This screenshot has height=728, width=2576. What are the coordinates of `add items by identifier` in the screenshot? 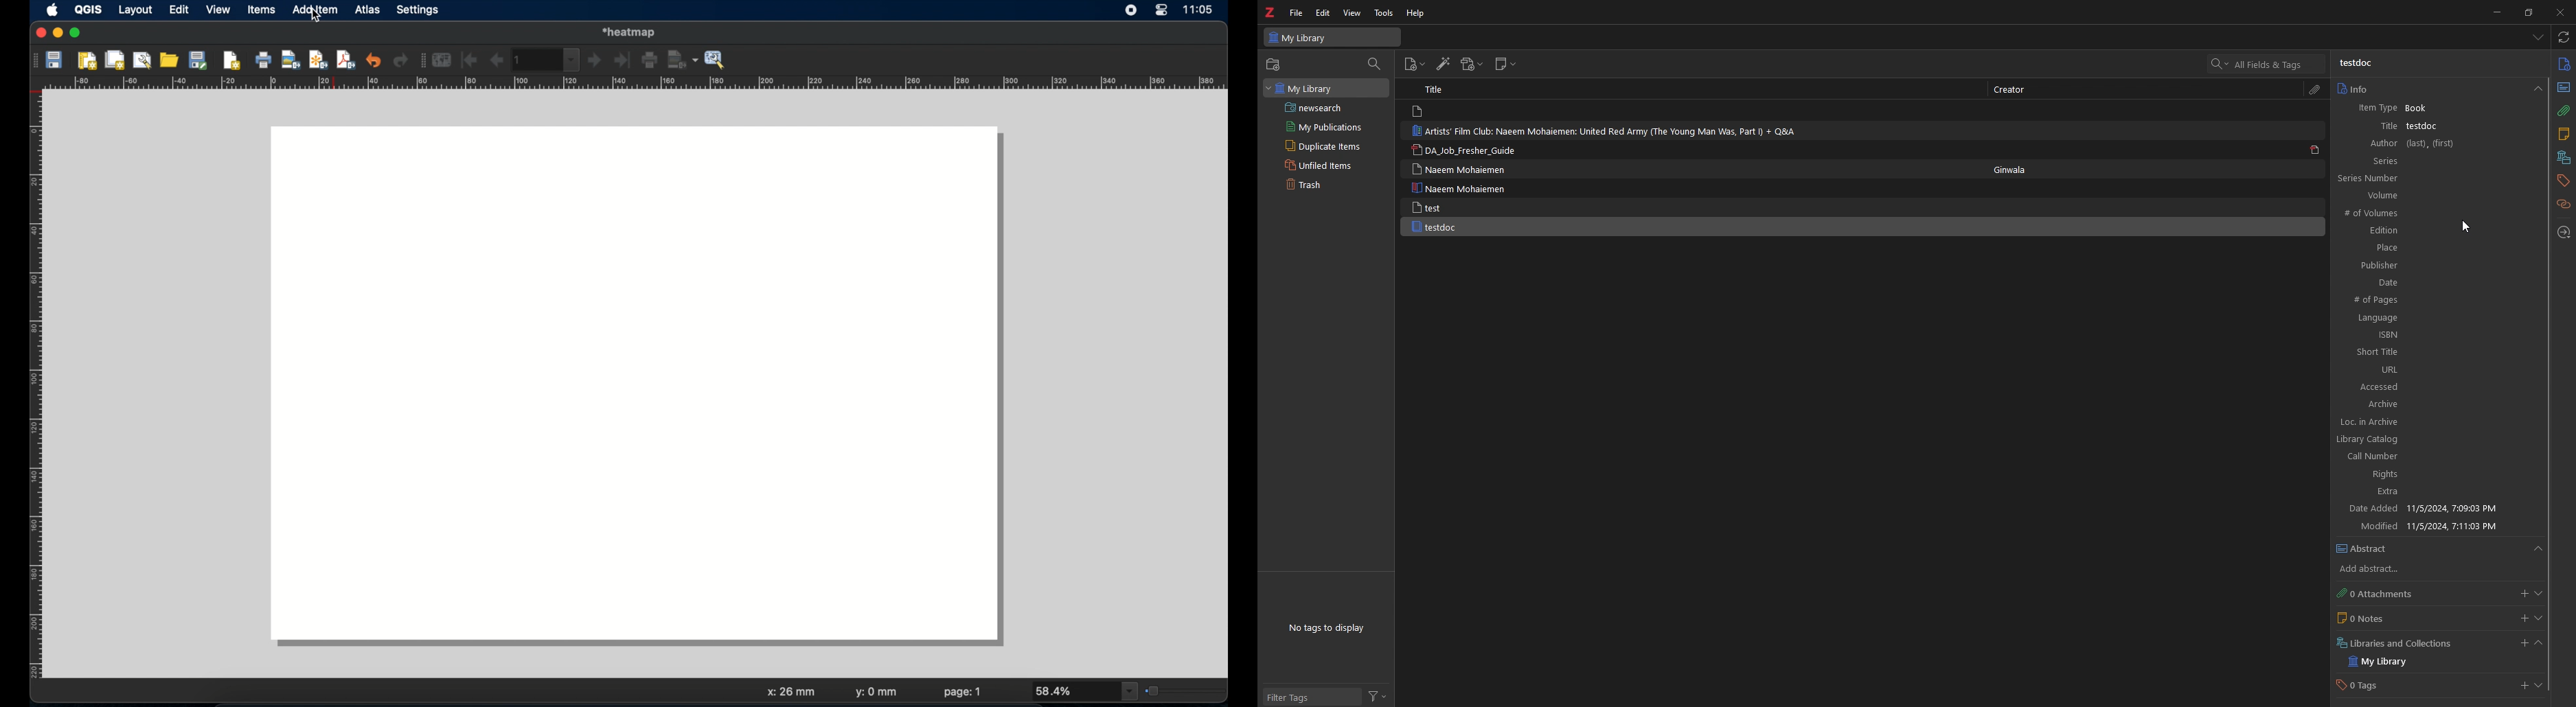 It's located at (1442, 63).